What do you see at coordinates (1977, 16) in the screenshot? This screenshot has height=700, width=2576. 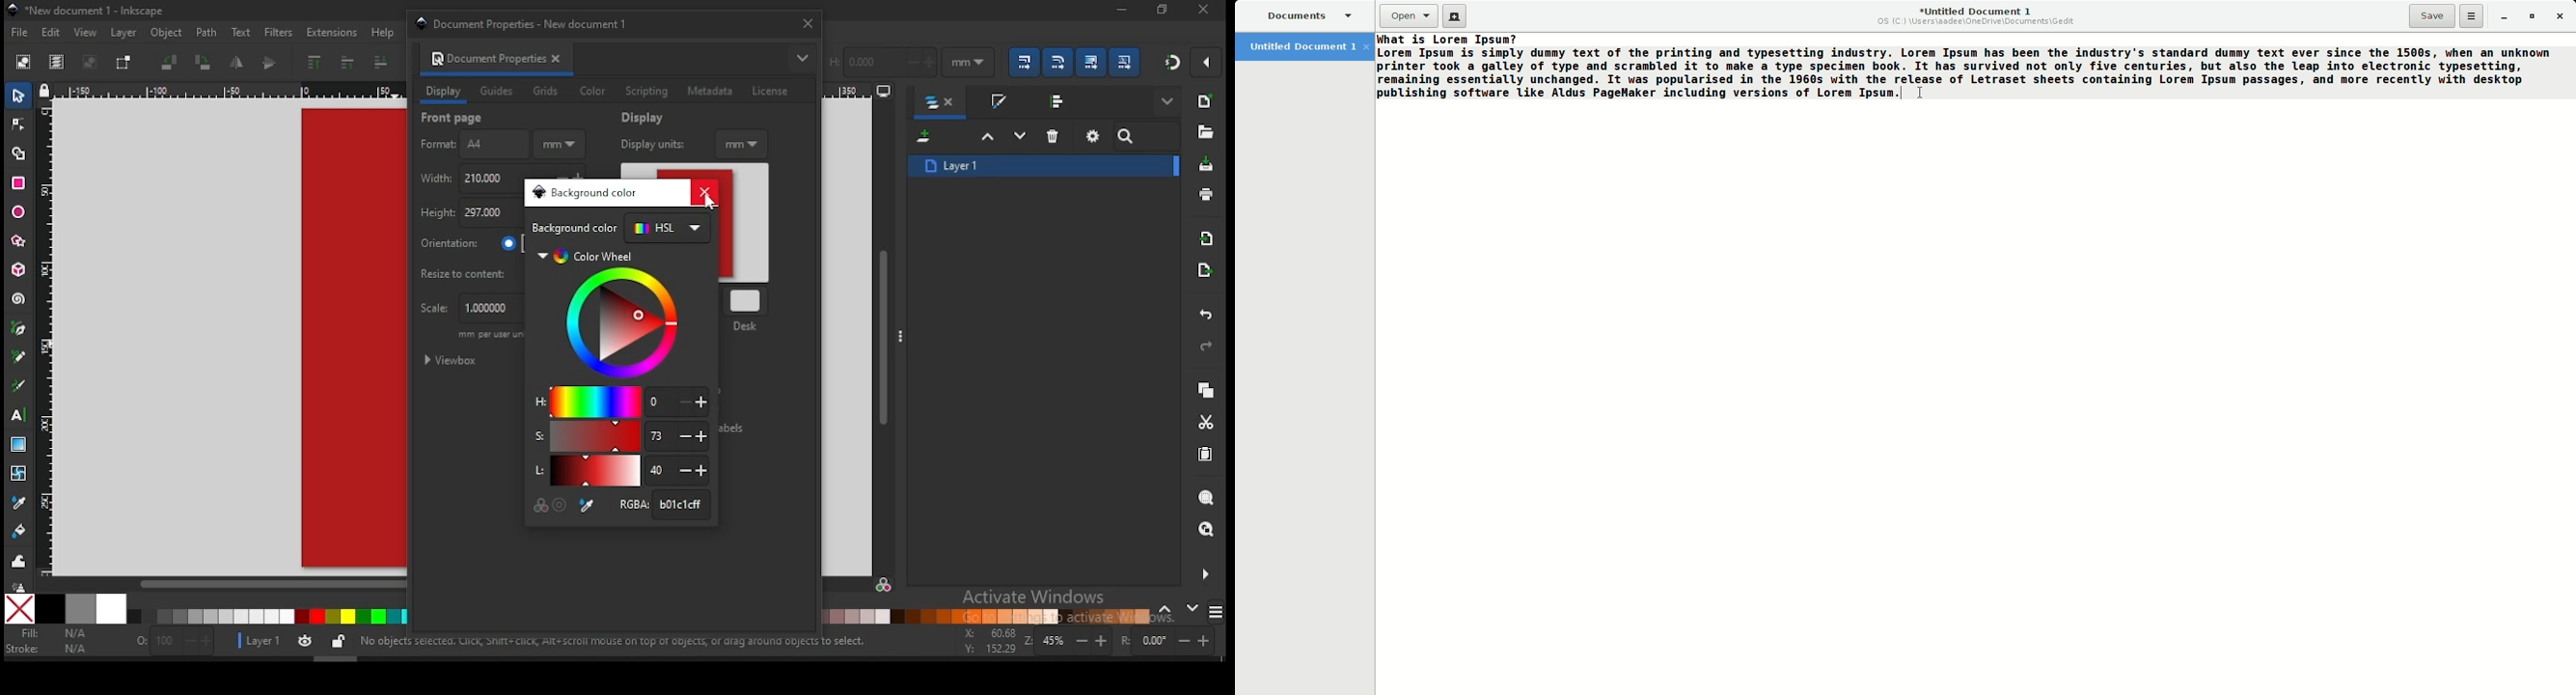 I see `Untitled Document 1` at bounding box center [1977, 16].